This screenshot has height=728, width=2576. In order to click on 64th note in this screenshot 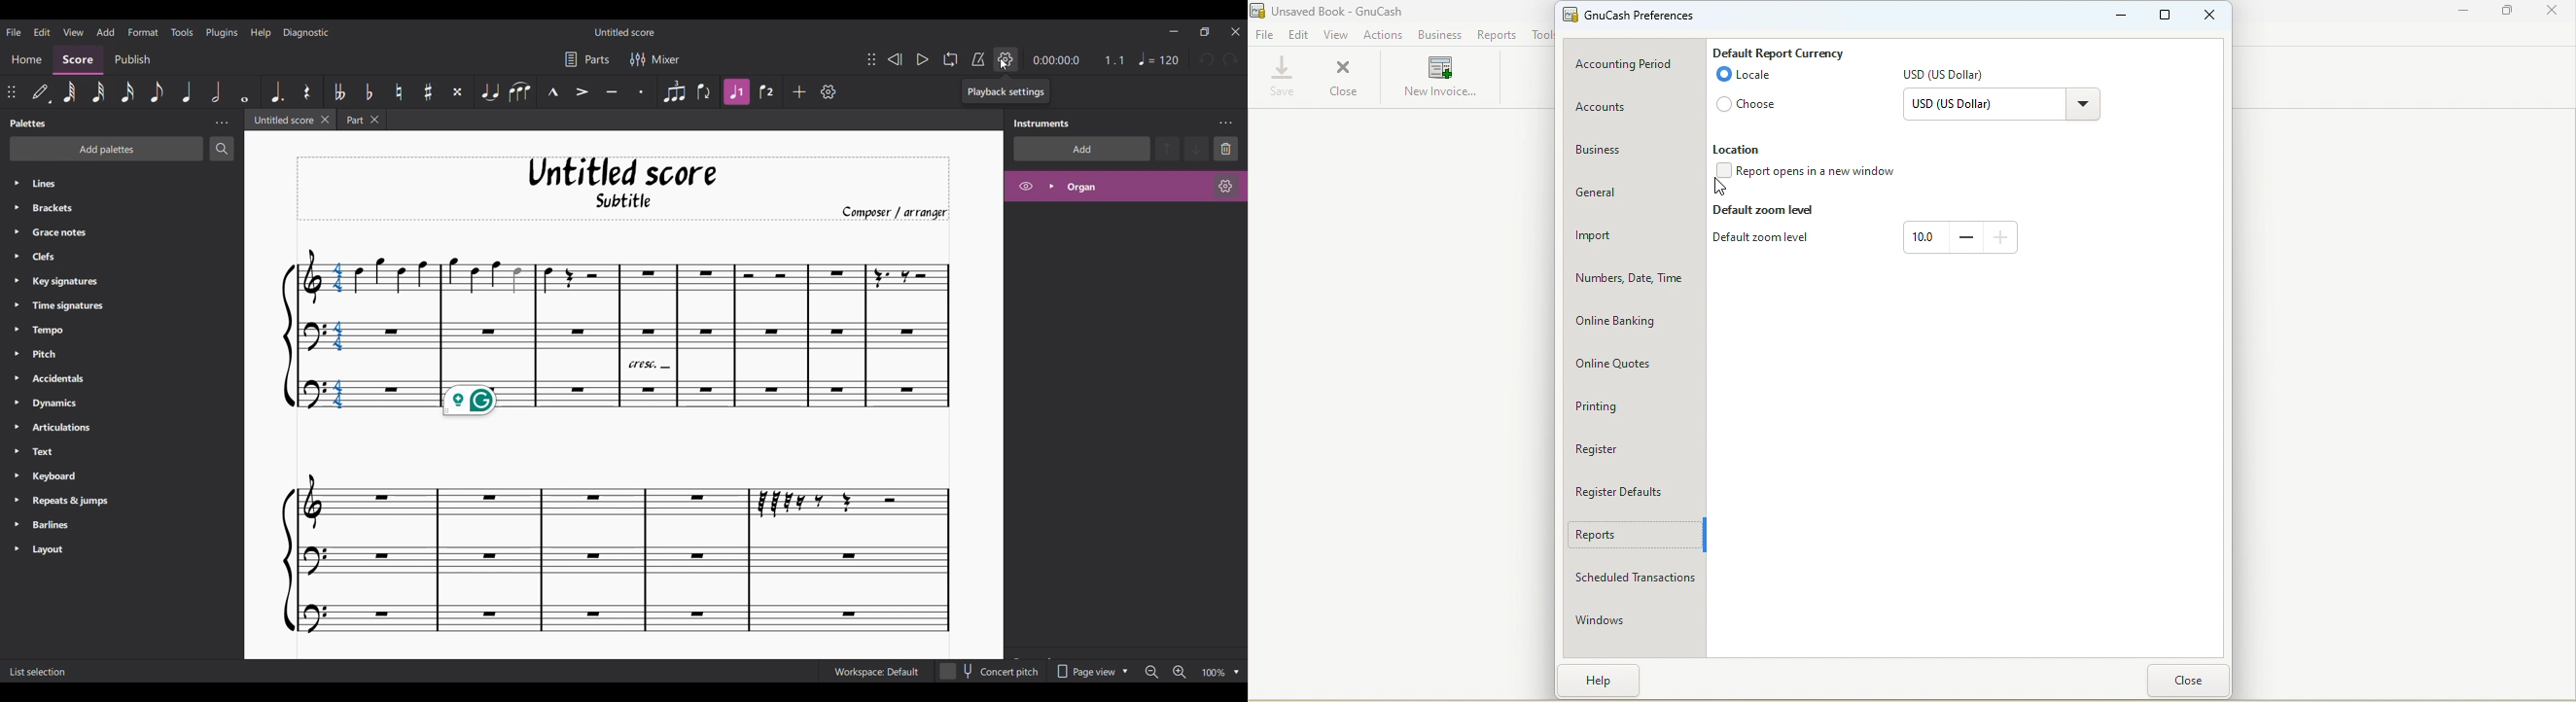, I will do `click(69, 92)`.